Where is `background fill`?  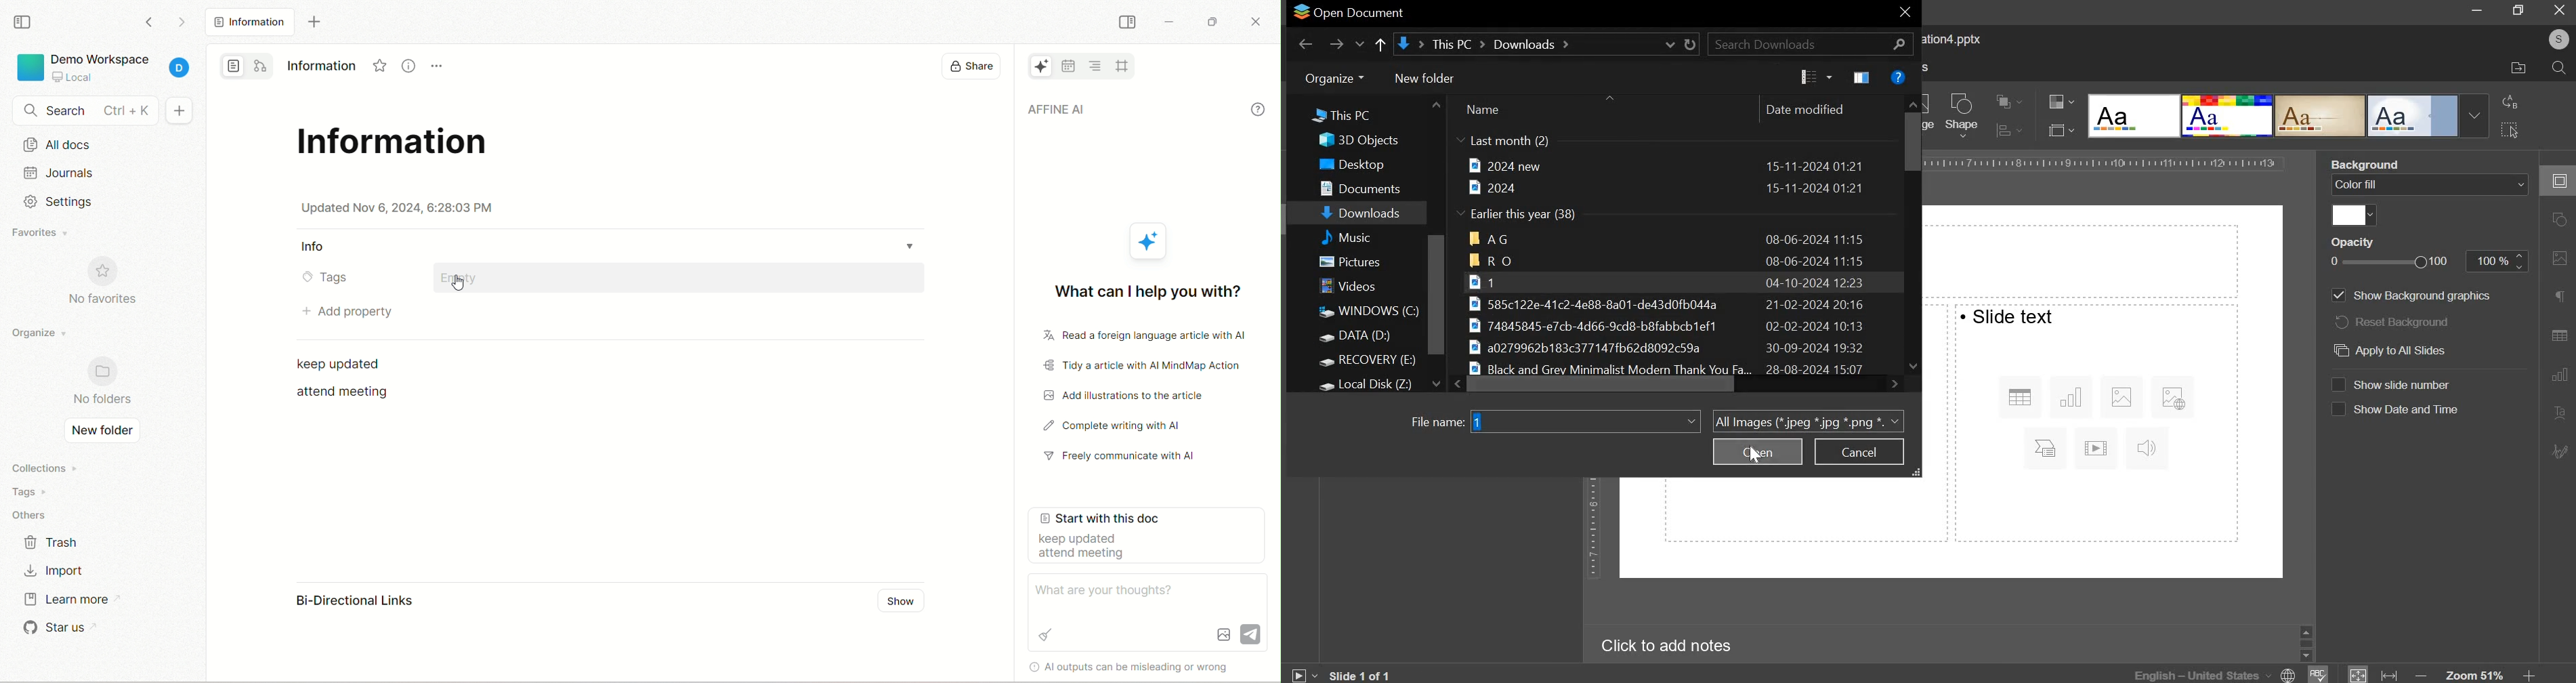 background fill is located at coordinates (2430, 184).